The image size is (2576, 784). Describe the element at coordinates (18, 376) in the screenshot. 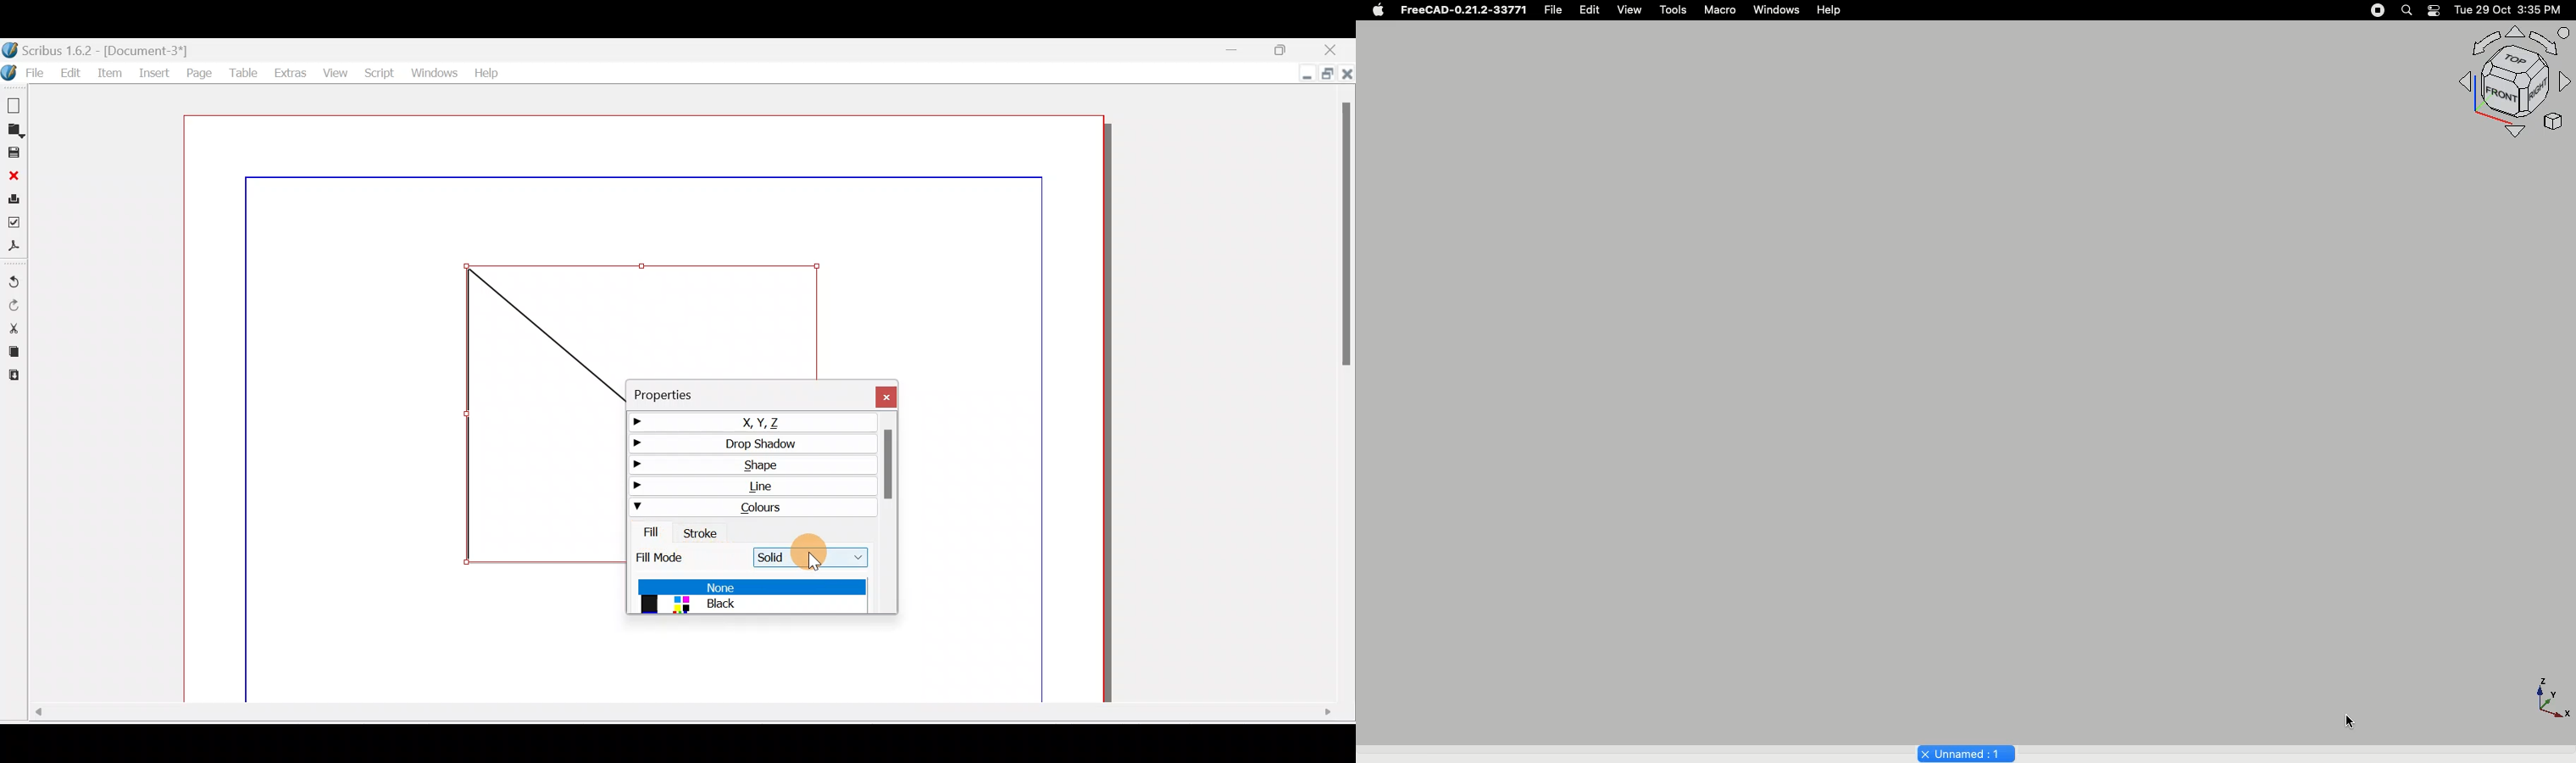

I see `Paste` at that location.